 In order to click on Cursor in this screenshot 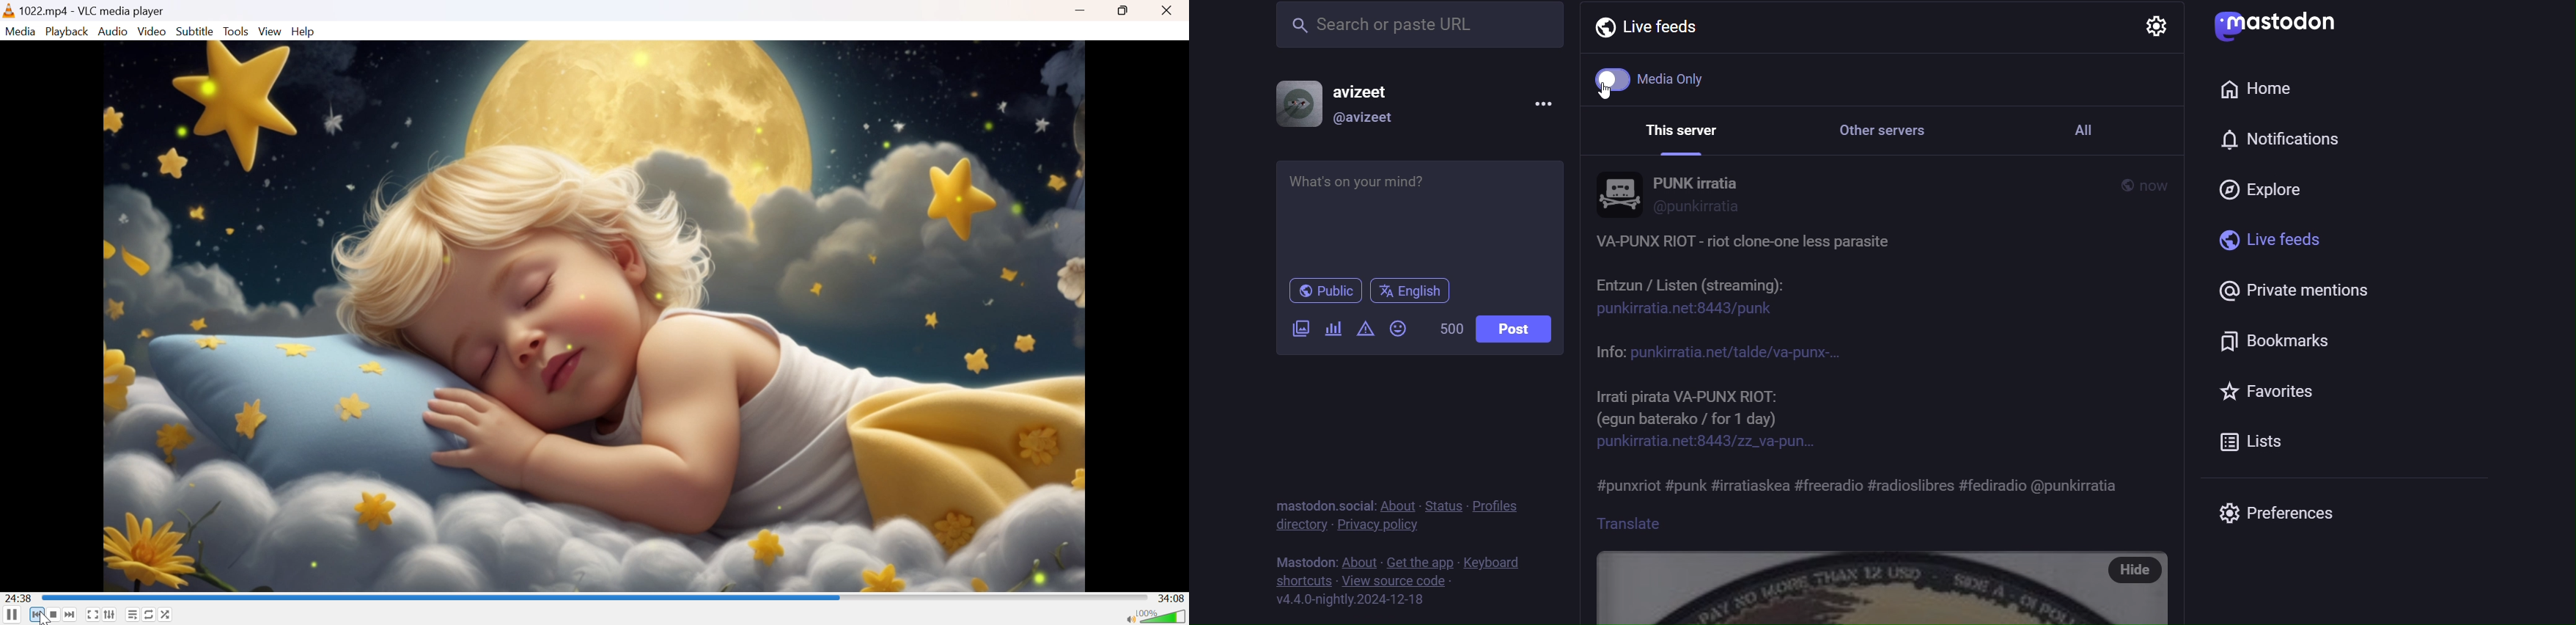, I will do `click(1613, 97)`.